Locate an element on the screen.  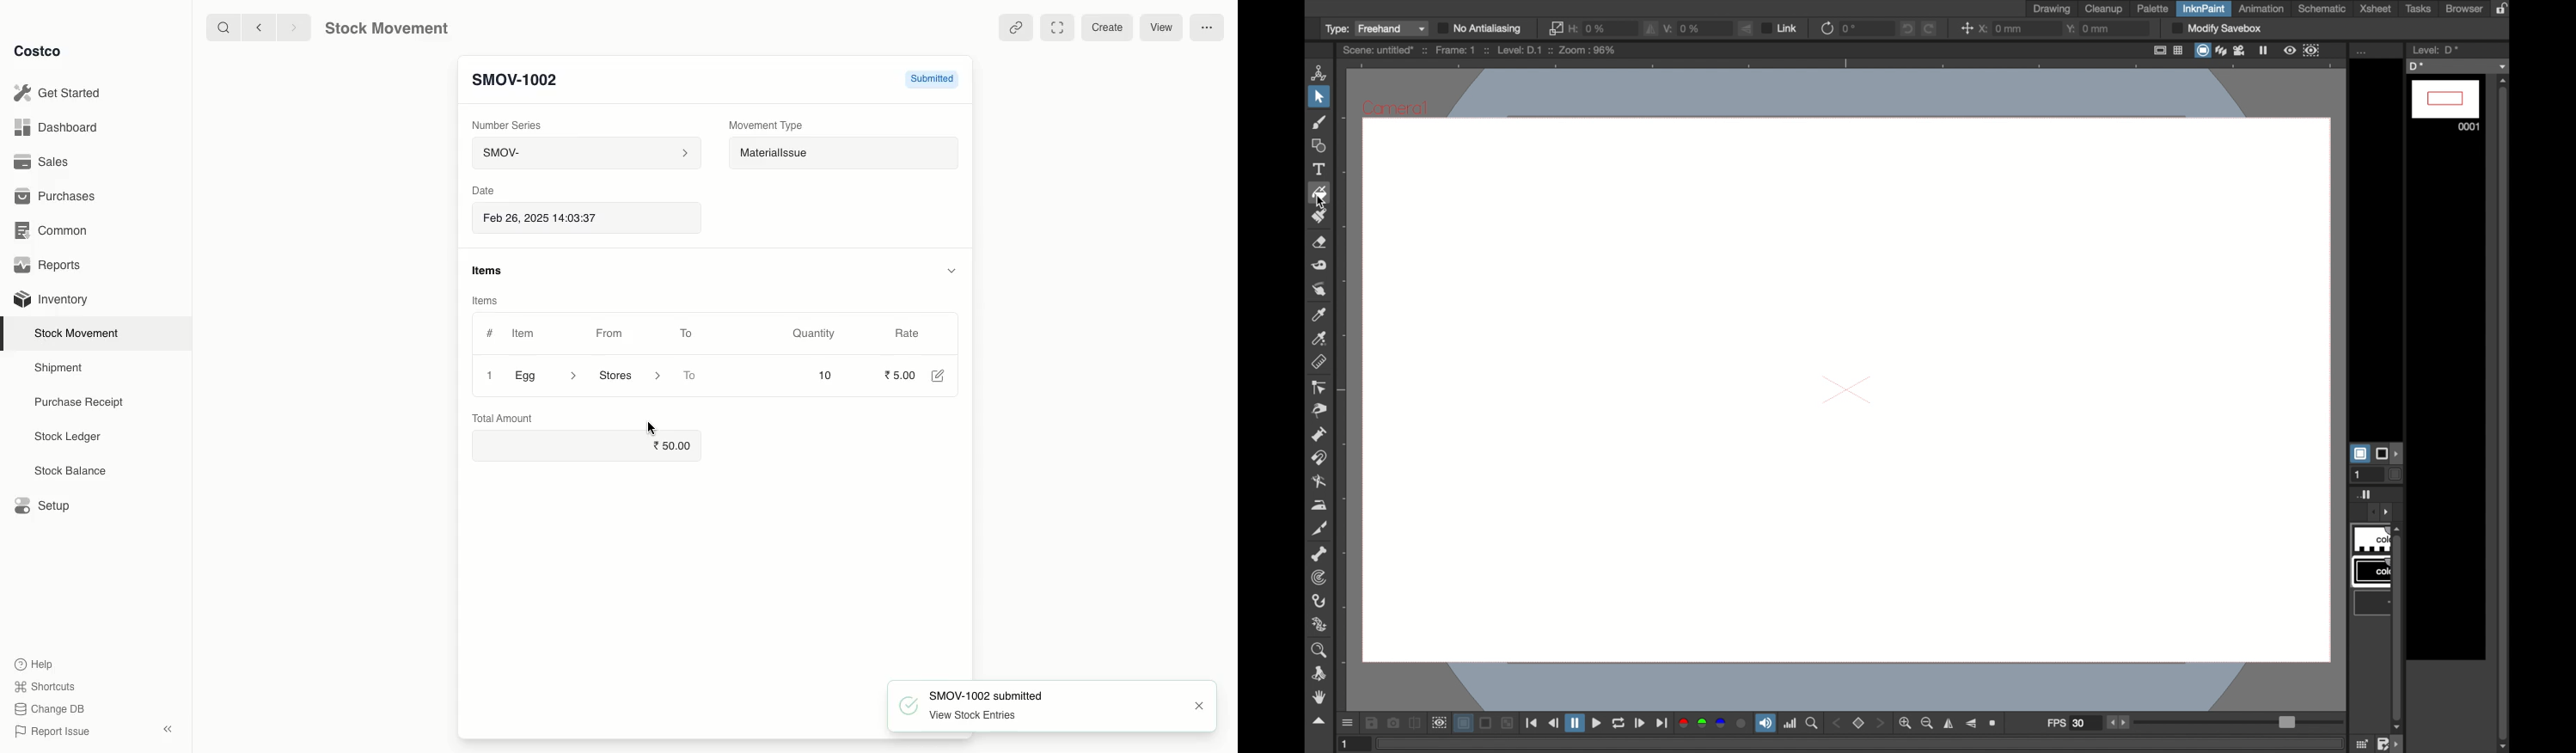
Stock Movement is located at coordinates (80, 333).